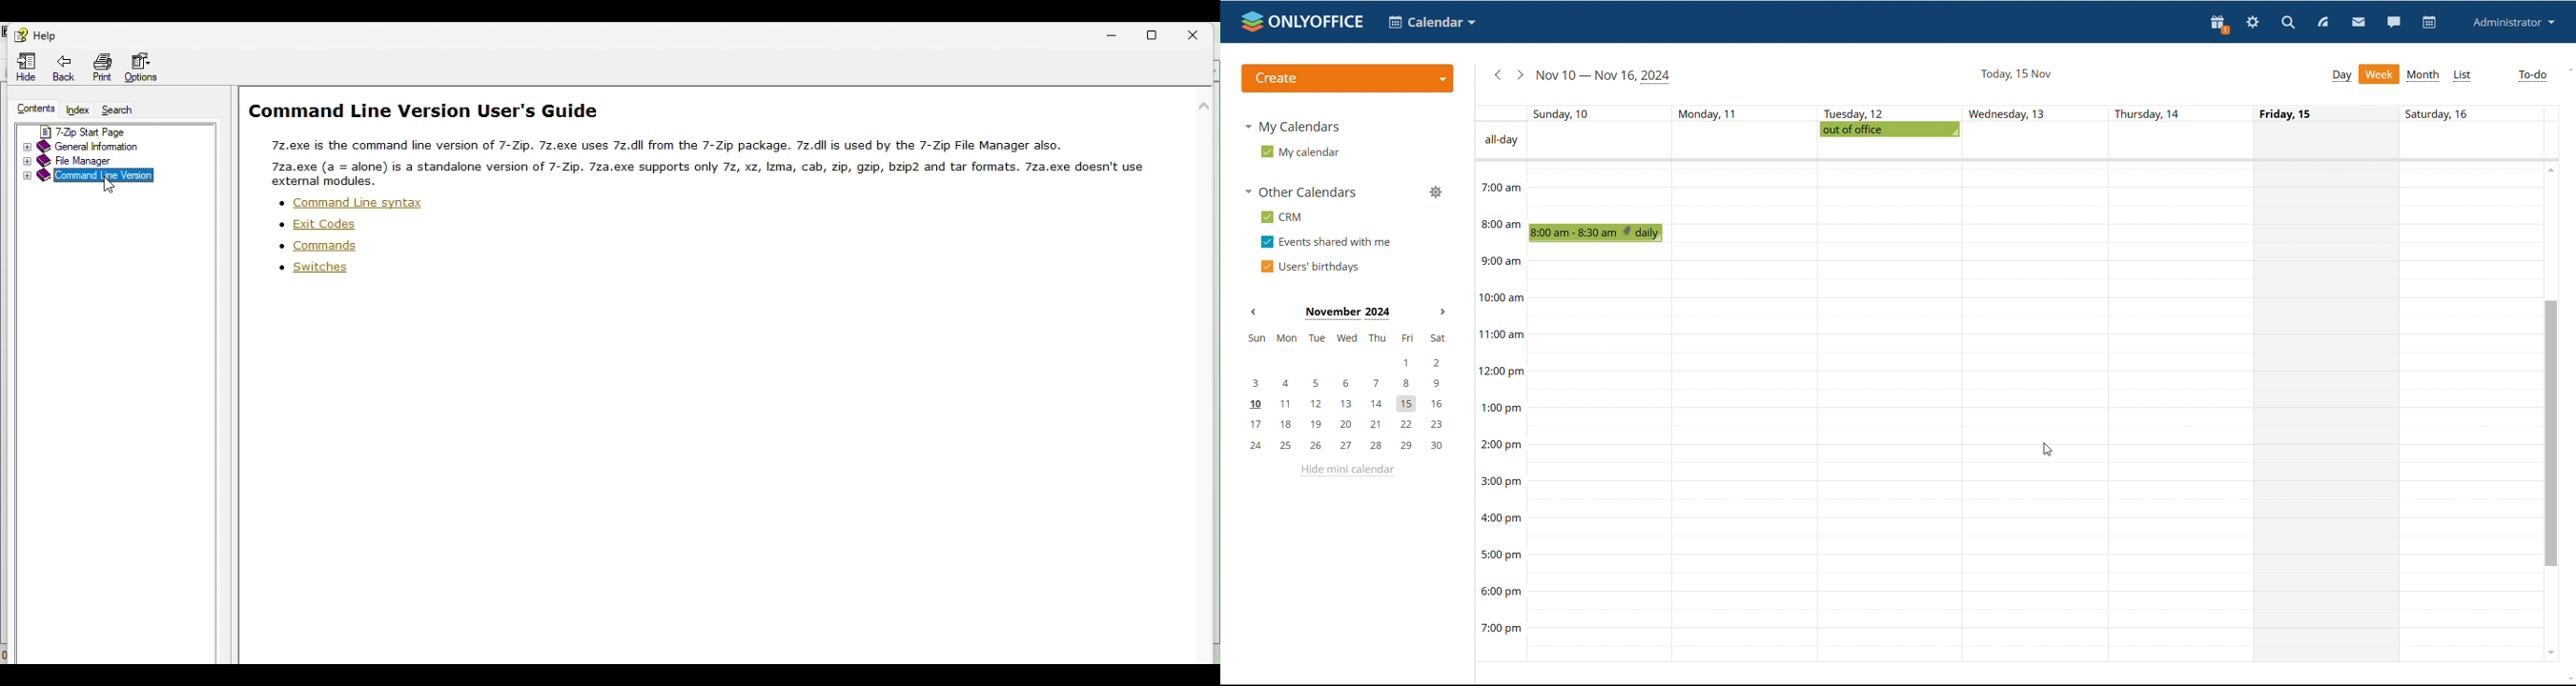  Describe the element at coordinates (1254, 311) in the screenshot. I see `previous month` at that location.